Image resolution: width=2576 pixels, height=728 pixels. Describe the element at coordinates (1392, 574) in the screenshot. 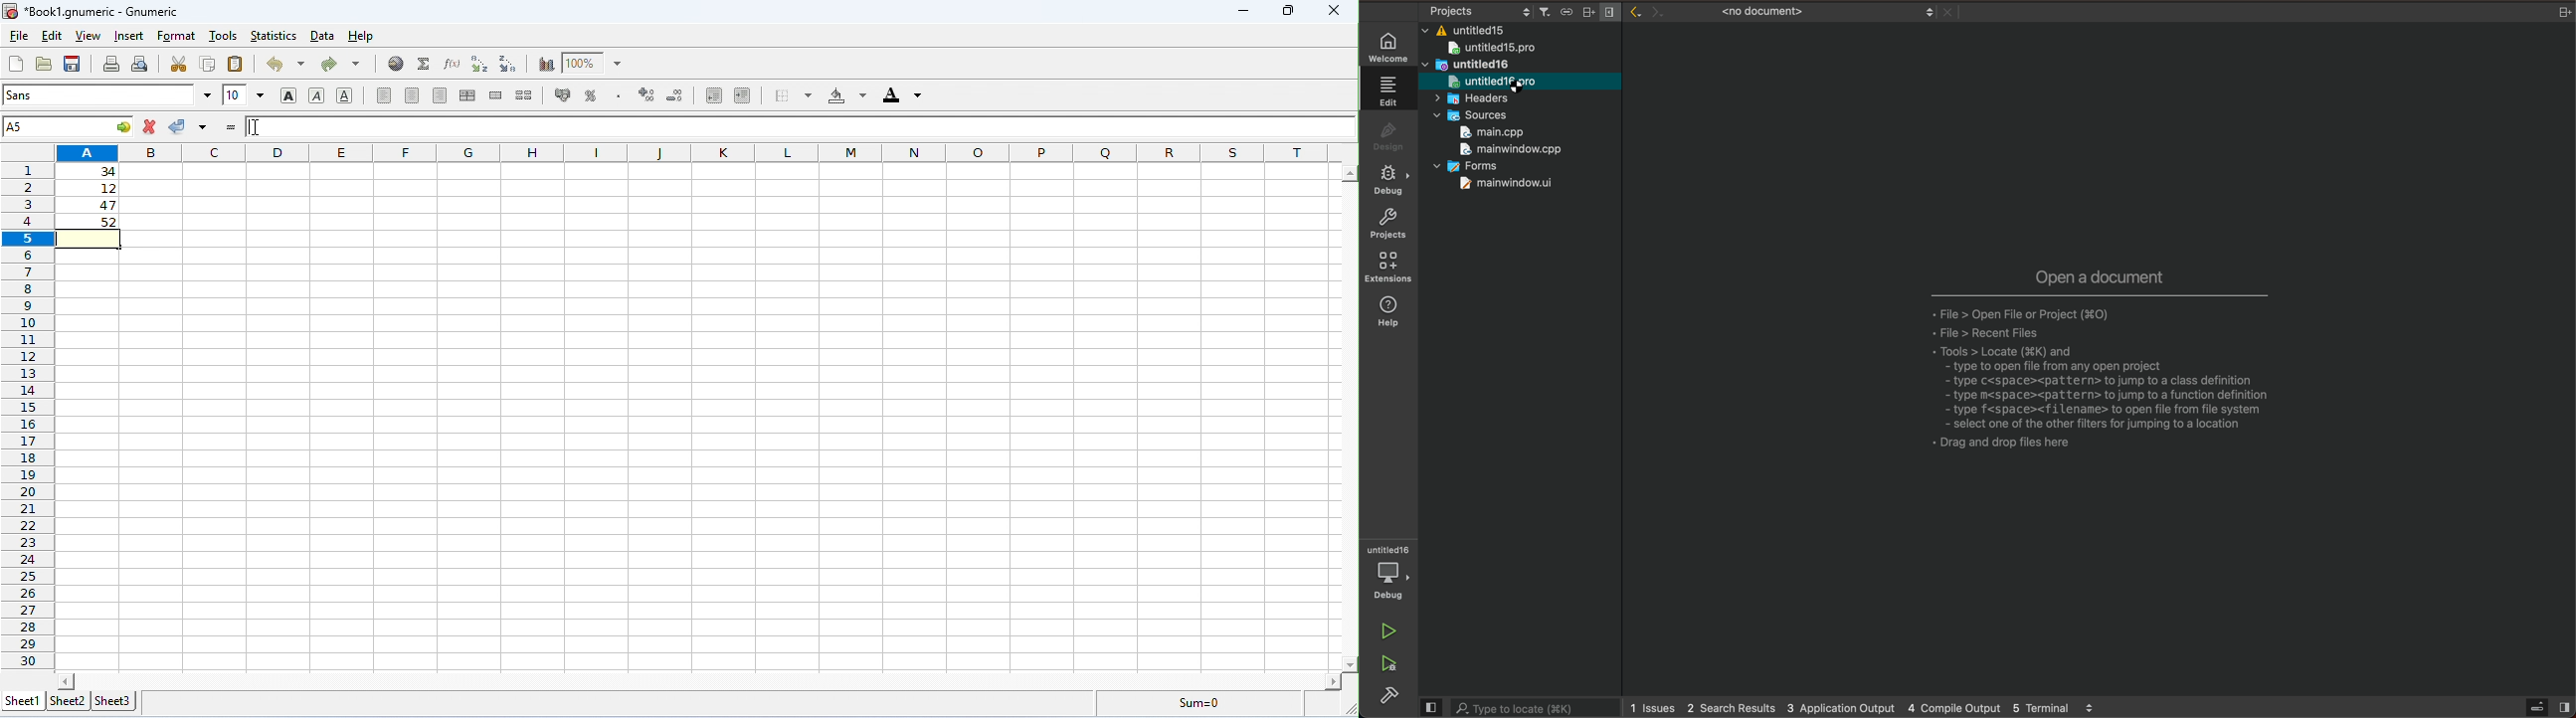

I see `debugger` at that location.